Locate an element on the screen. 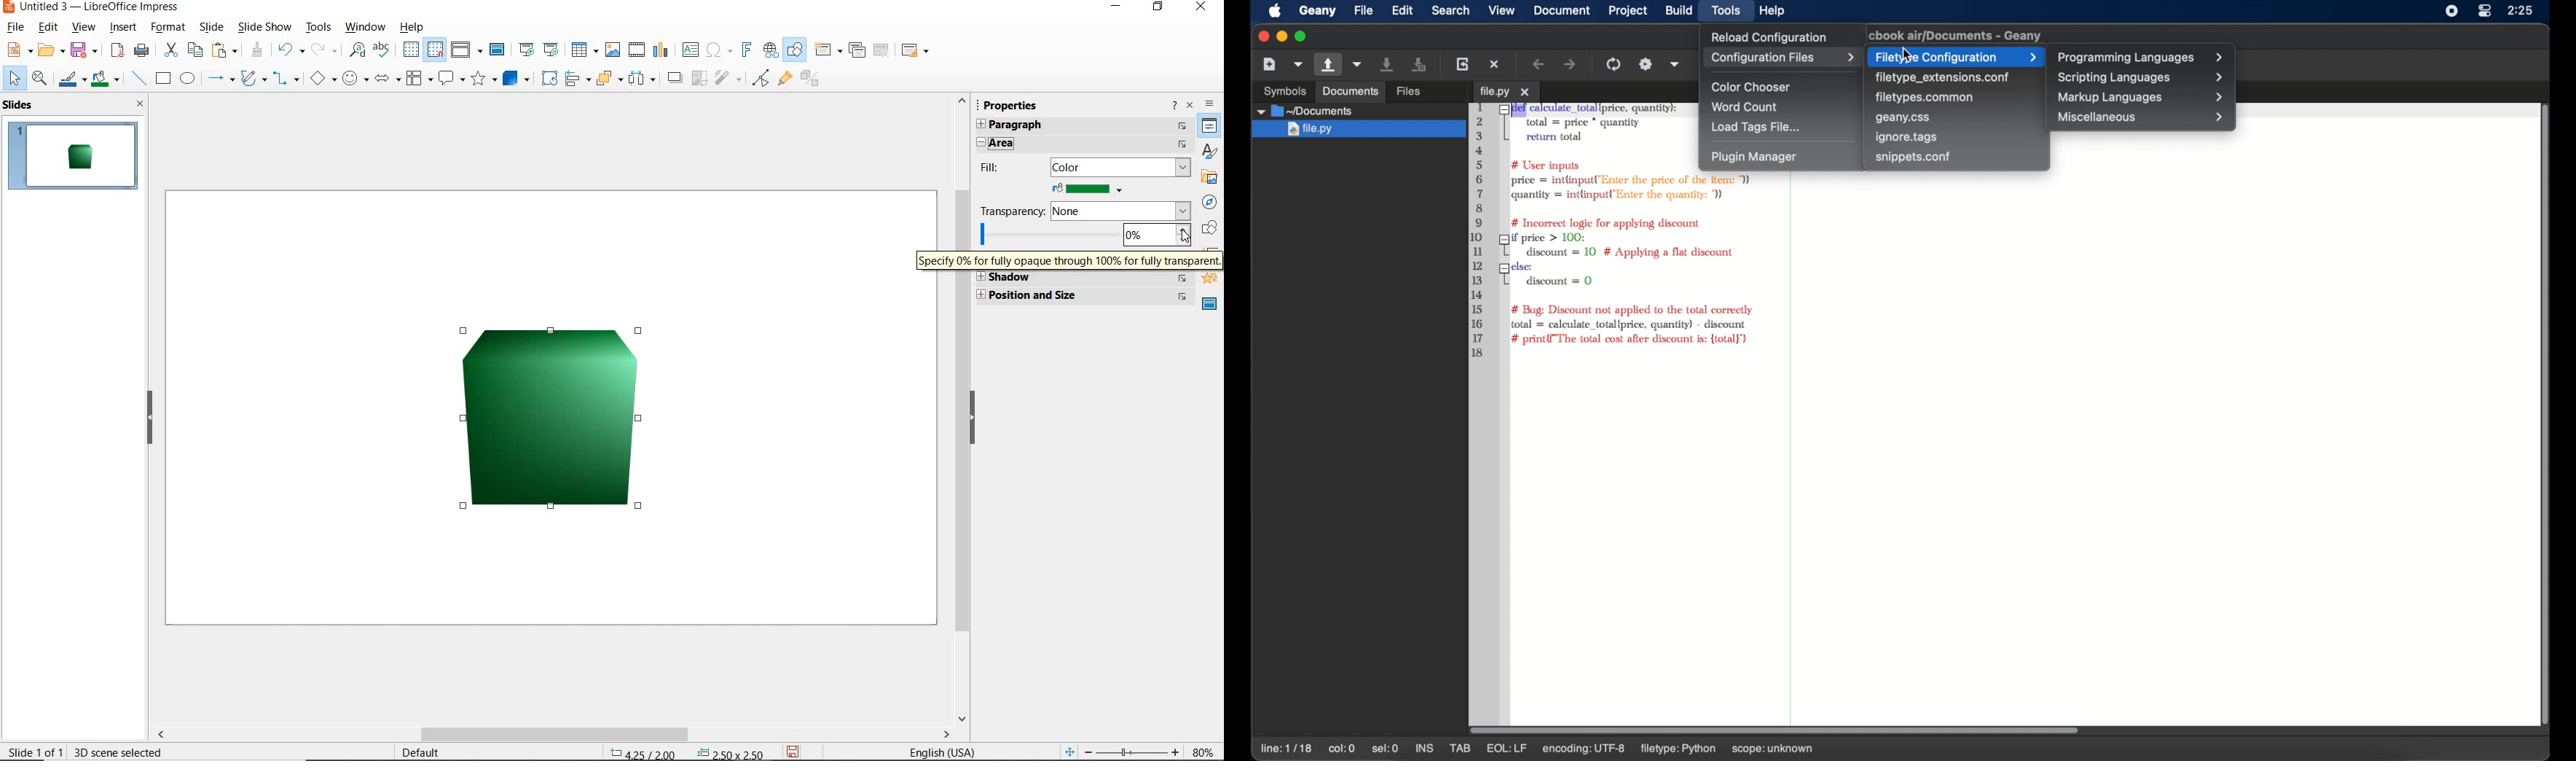  SAVE is located at coordinates (797, 751).